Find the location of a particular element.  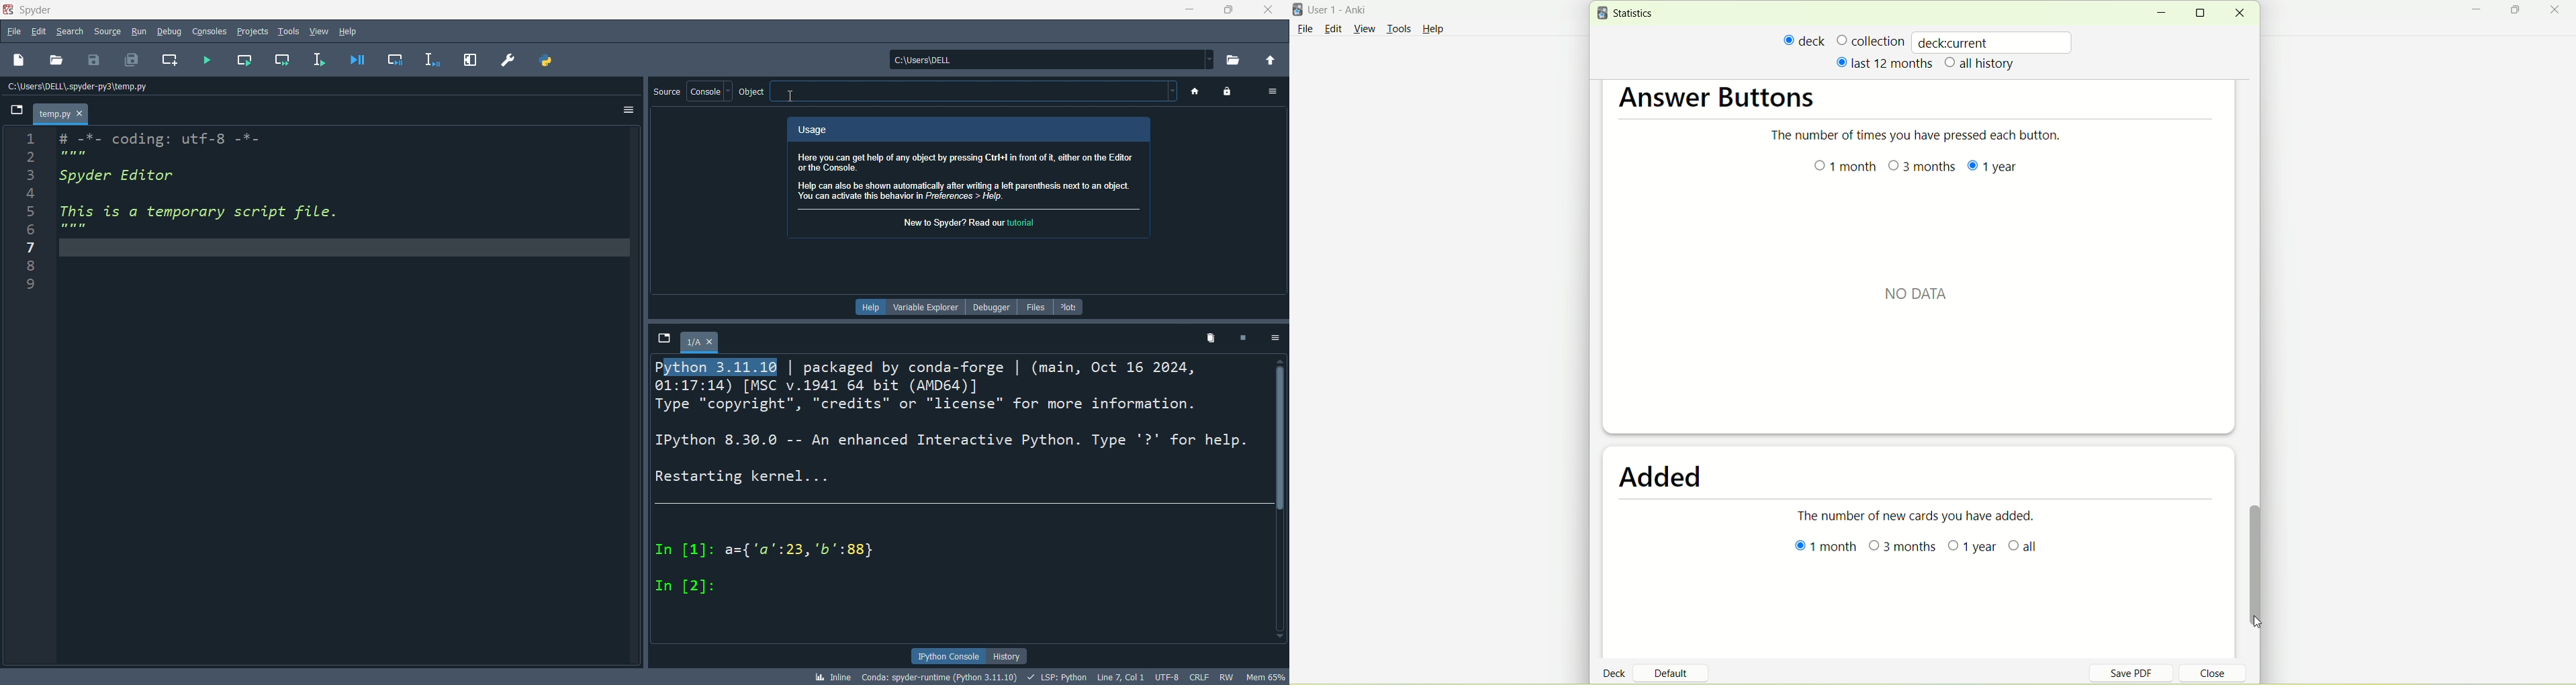

run cell is located at coordinates (244, 58).